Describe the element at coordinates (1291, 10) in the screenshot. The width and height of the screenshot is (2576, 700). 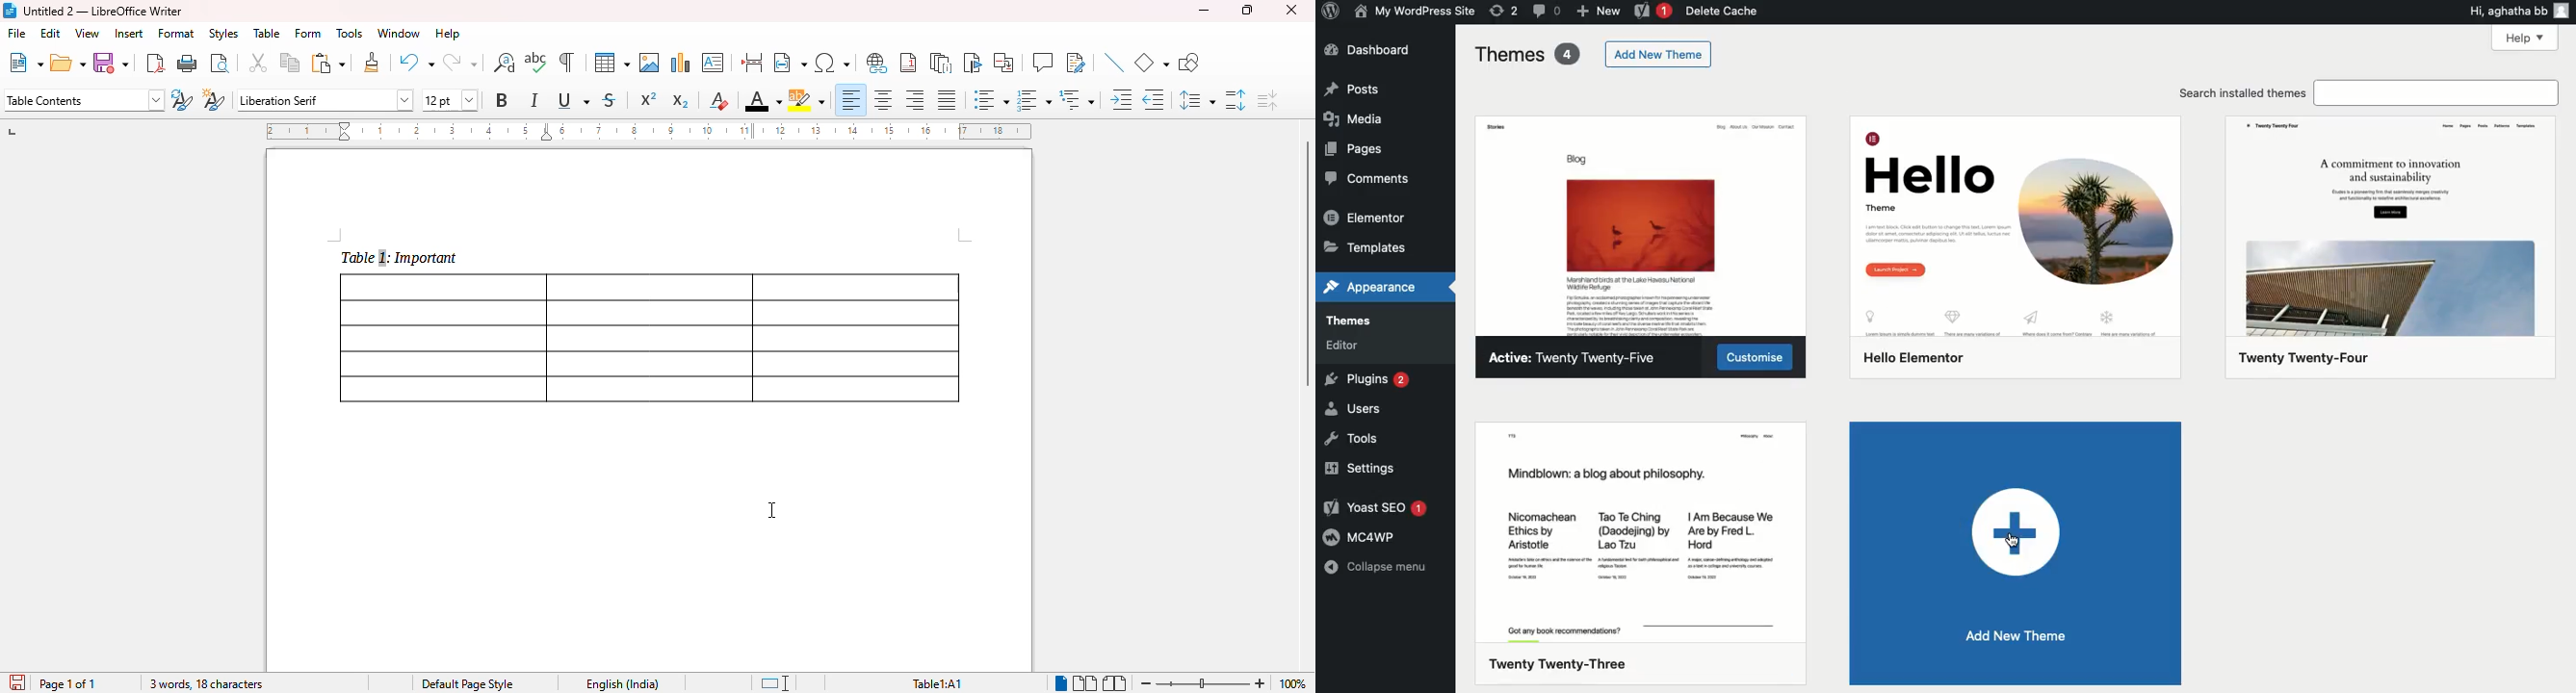
I see `close` at that location.